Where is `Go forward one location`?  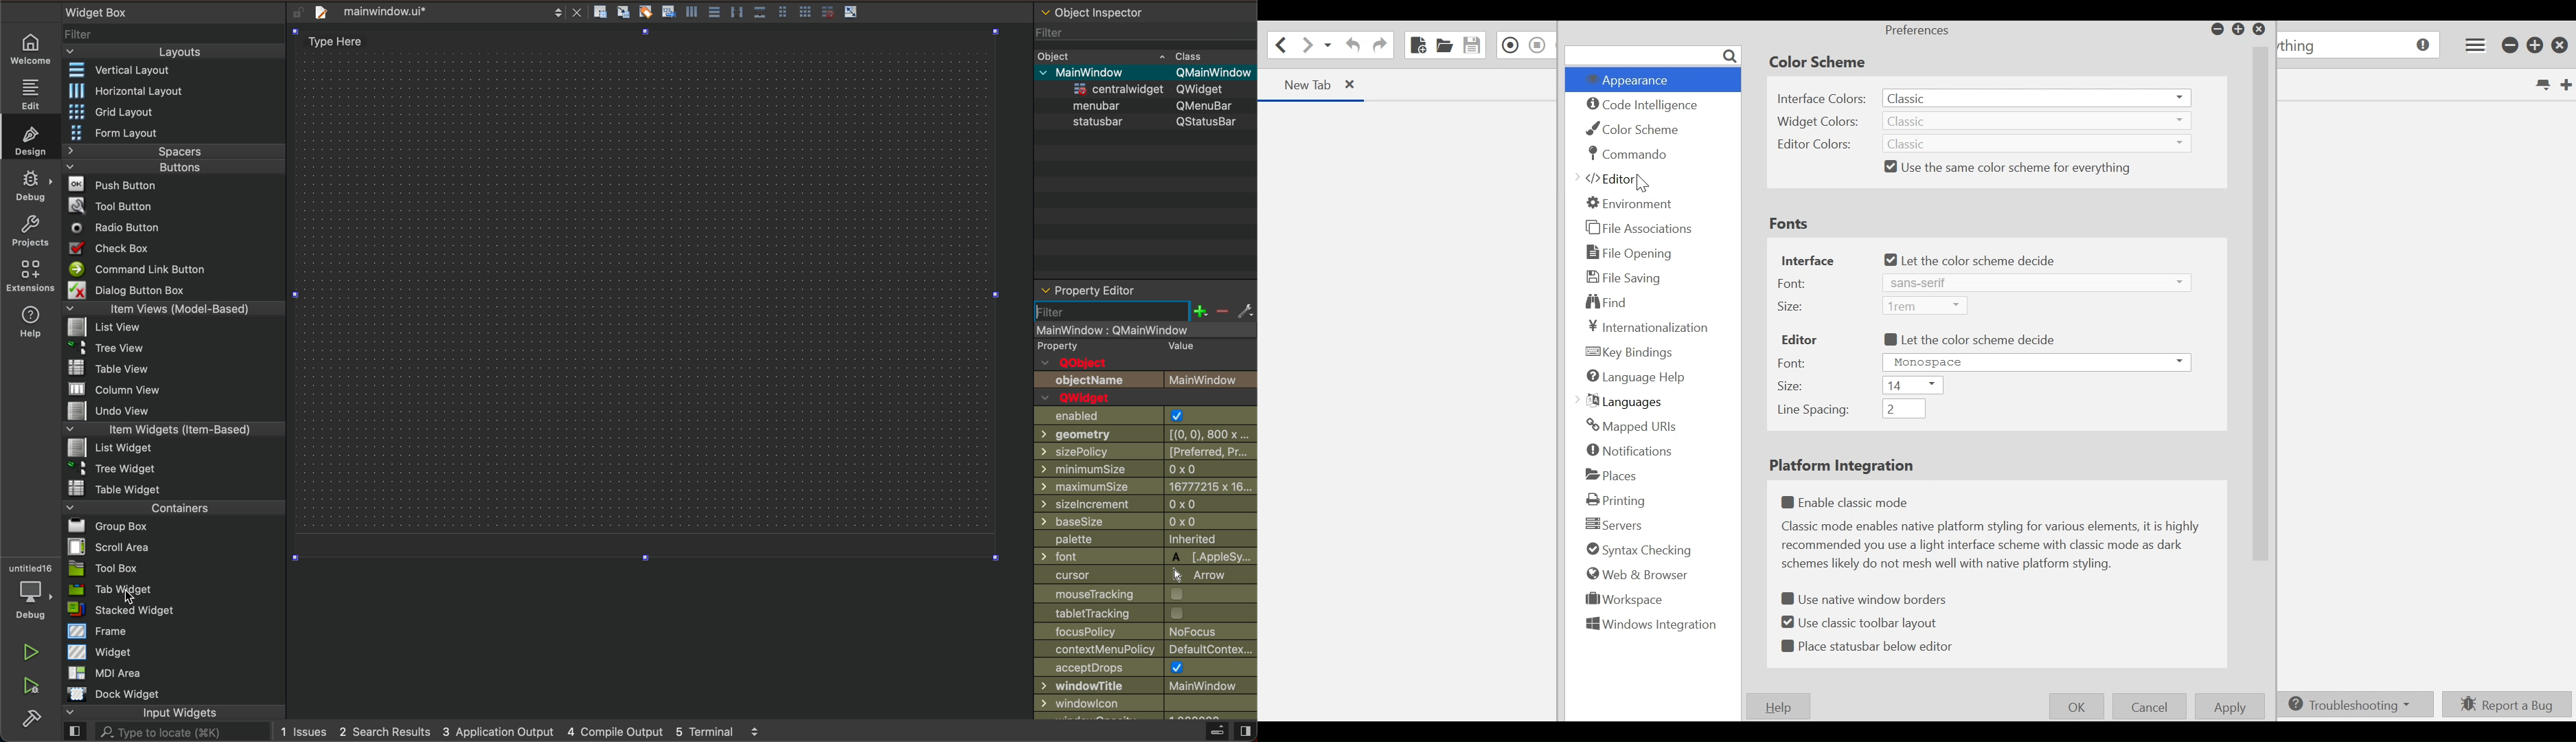
Go forward one location is located at coordinates (1305, 46).